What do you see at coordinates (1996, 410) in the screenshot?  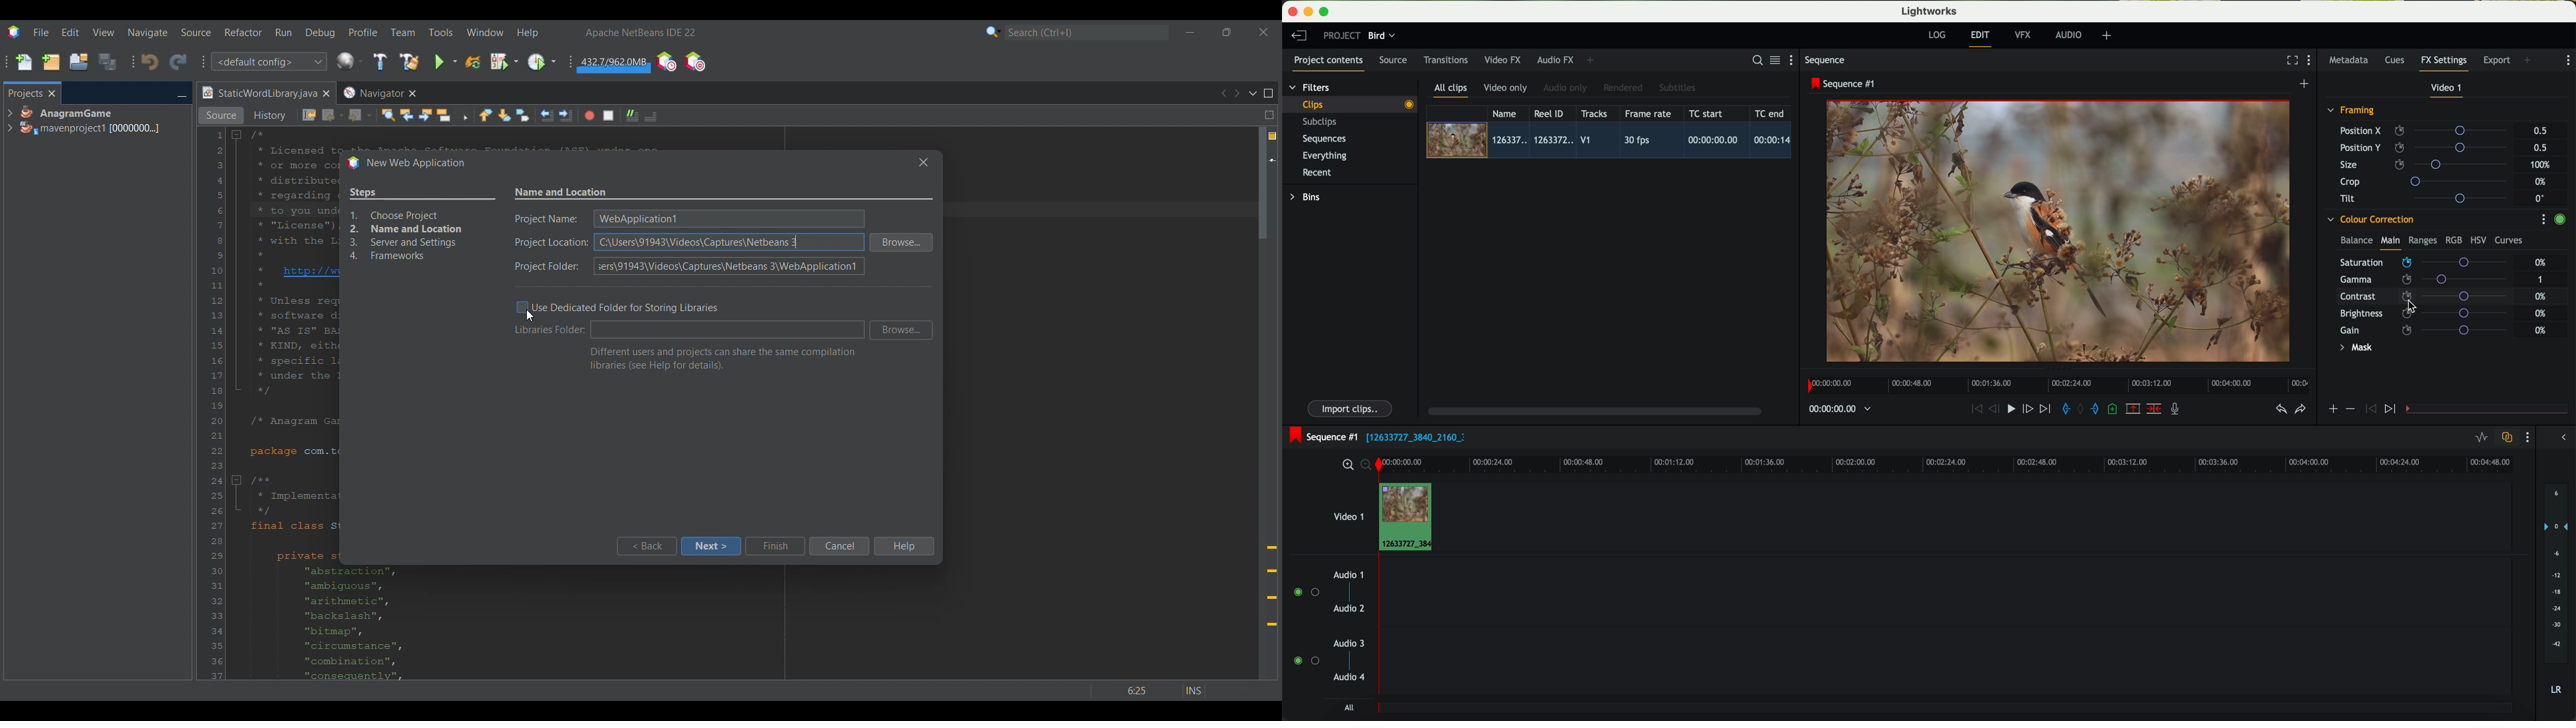 I see `nudge one frame back` at bounding box center [1996, 410].